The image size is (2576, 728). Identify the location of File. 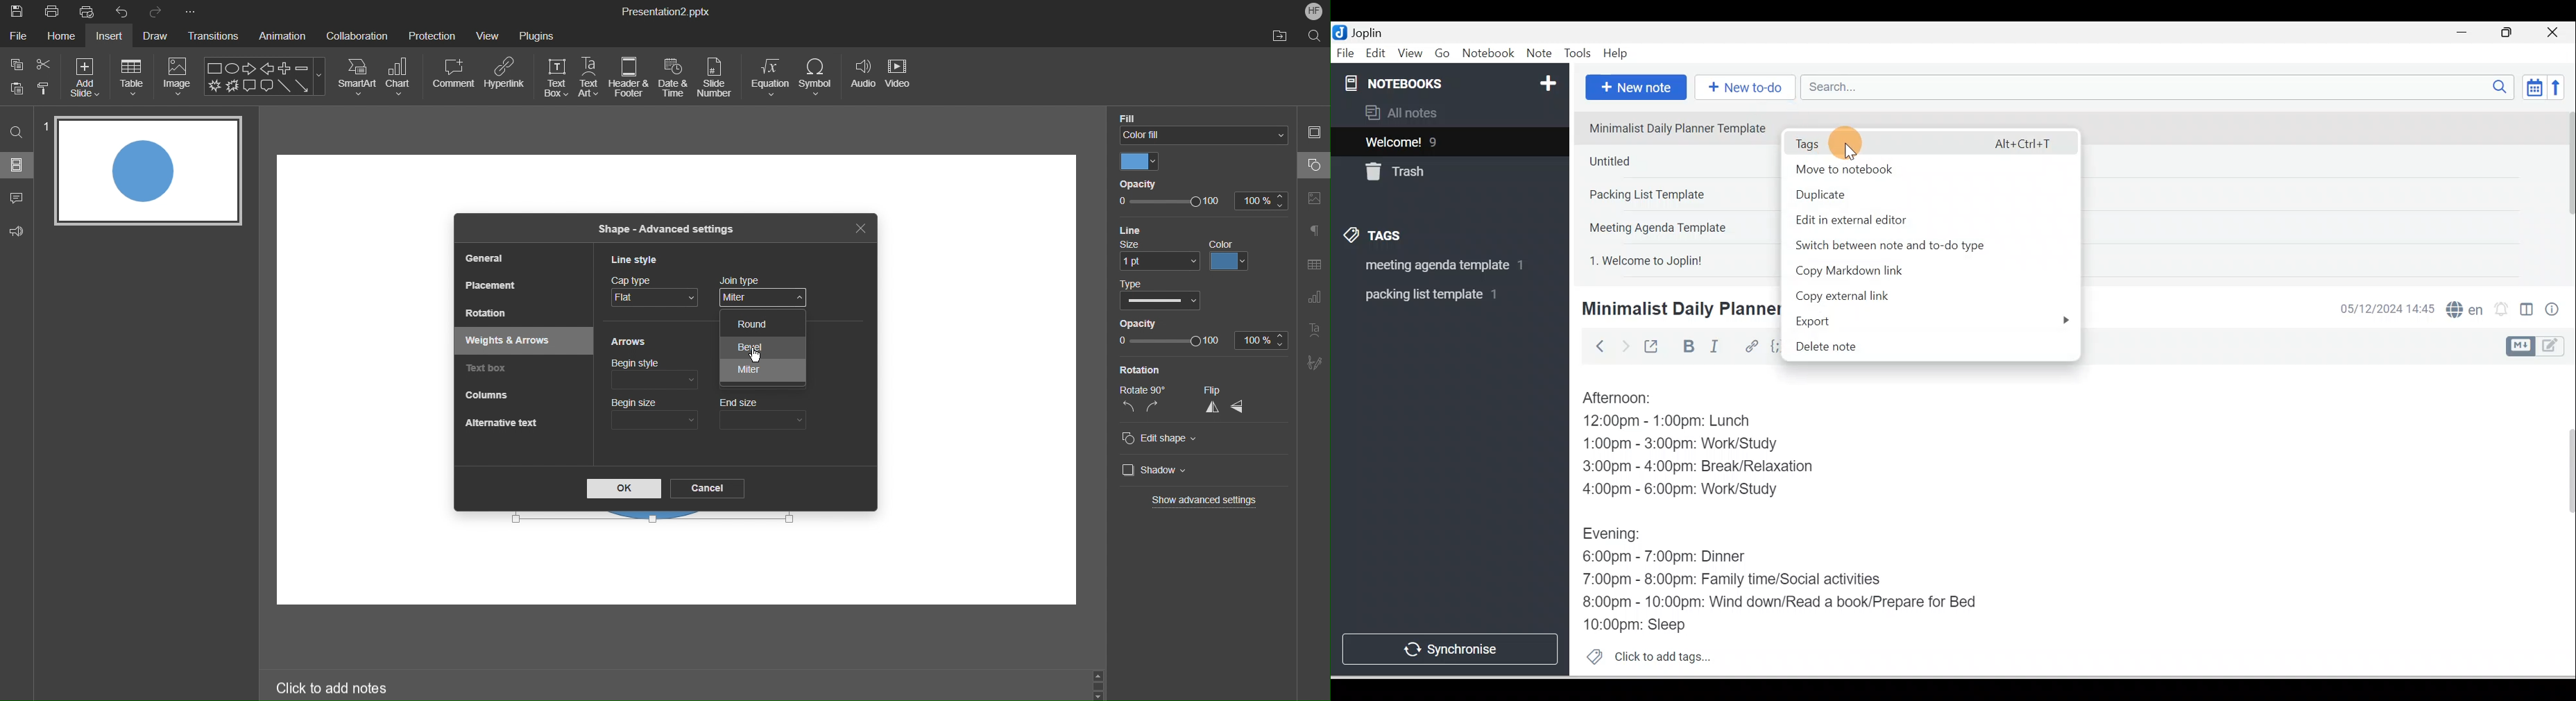
(17, 37).